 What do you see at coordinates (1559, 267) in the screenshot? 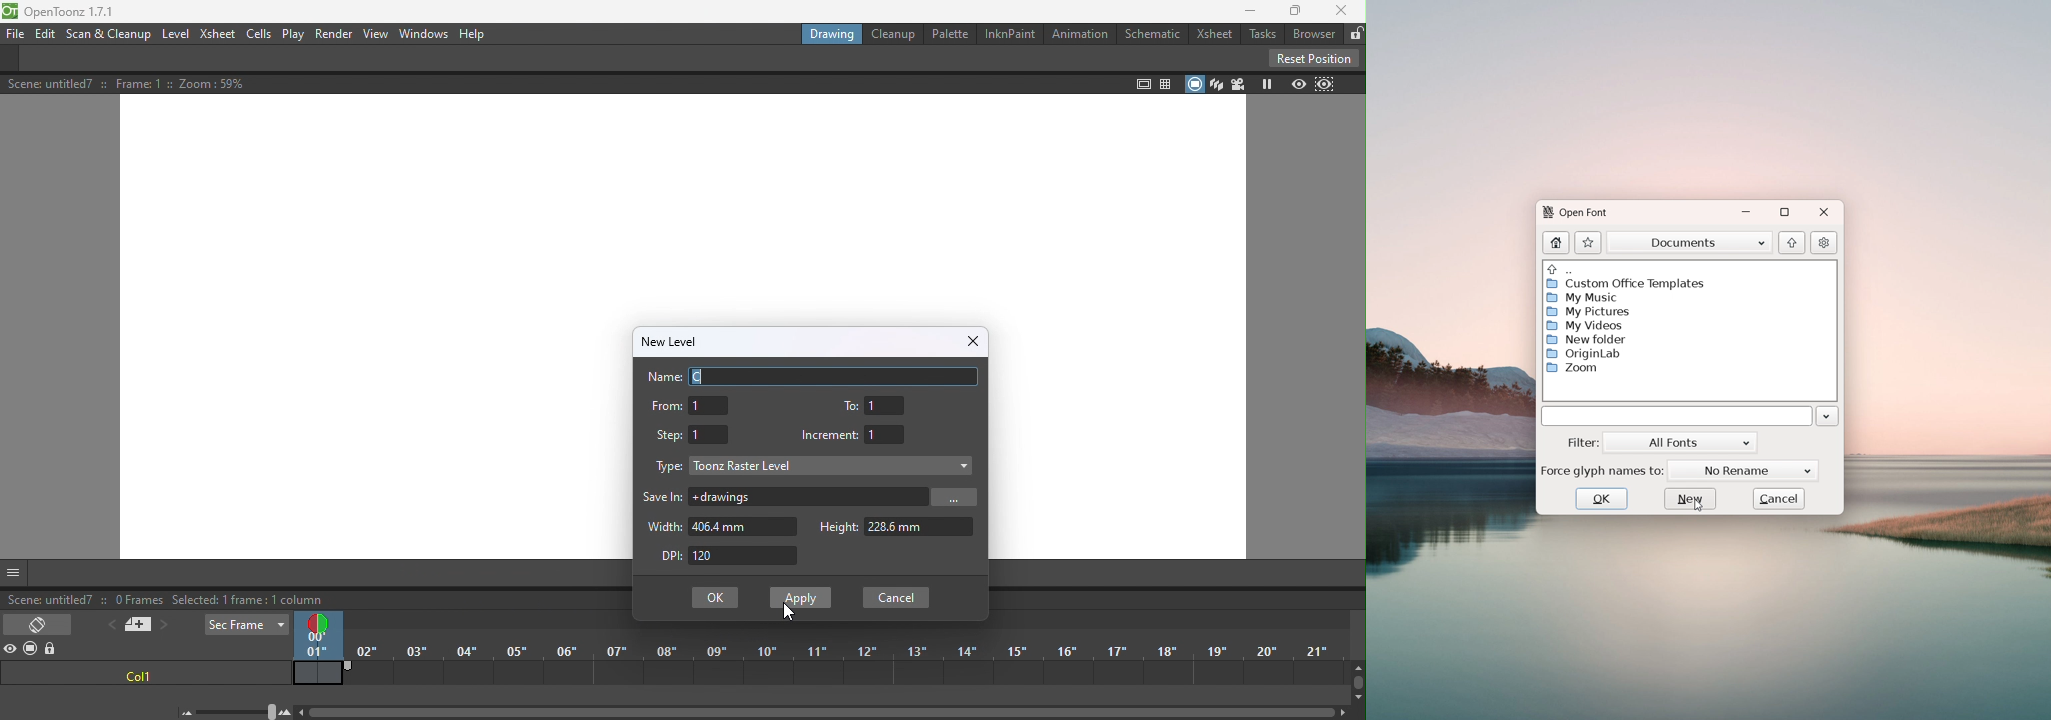
I see `double click to go to originating folder` at bounding box center [1559, 267].